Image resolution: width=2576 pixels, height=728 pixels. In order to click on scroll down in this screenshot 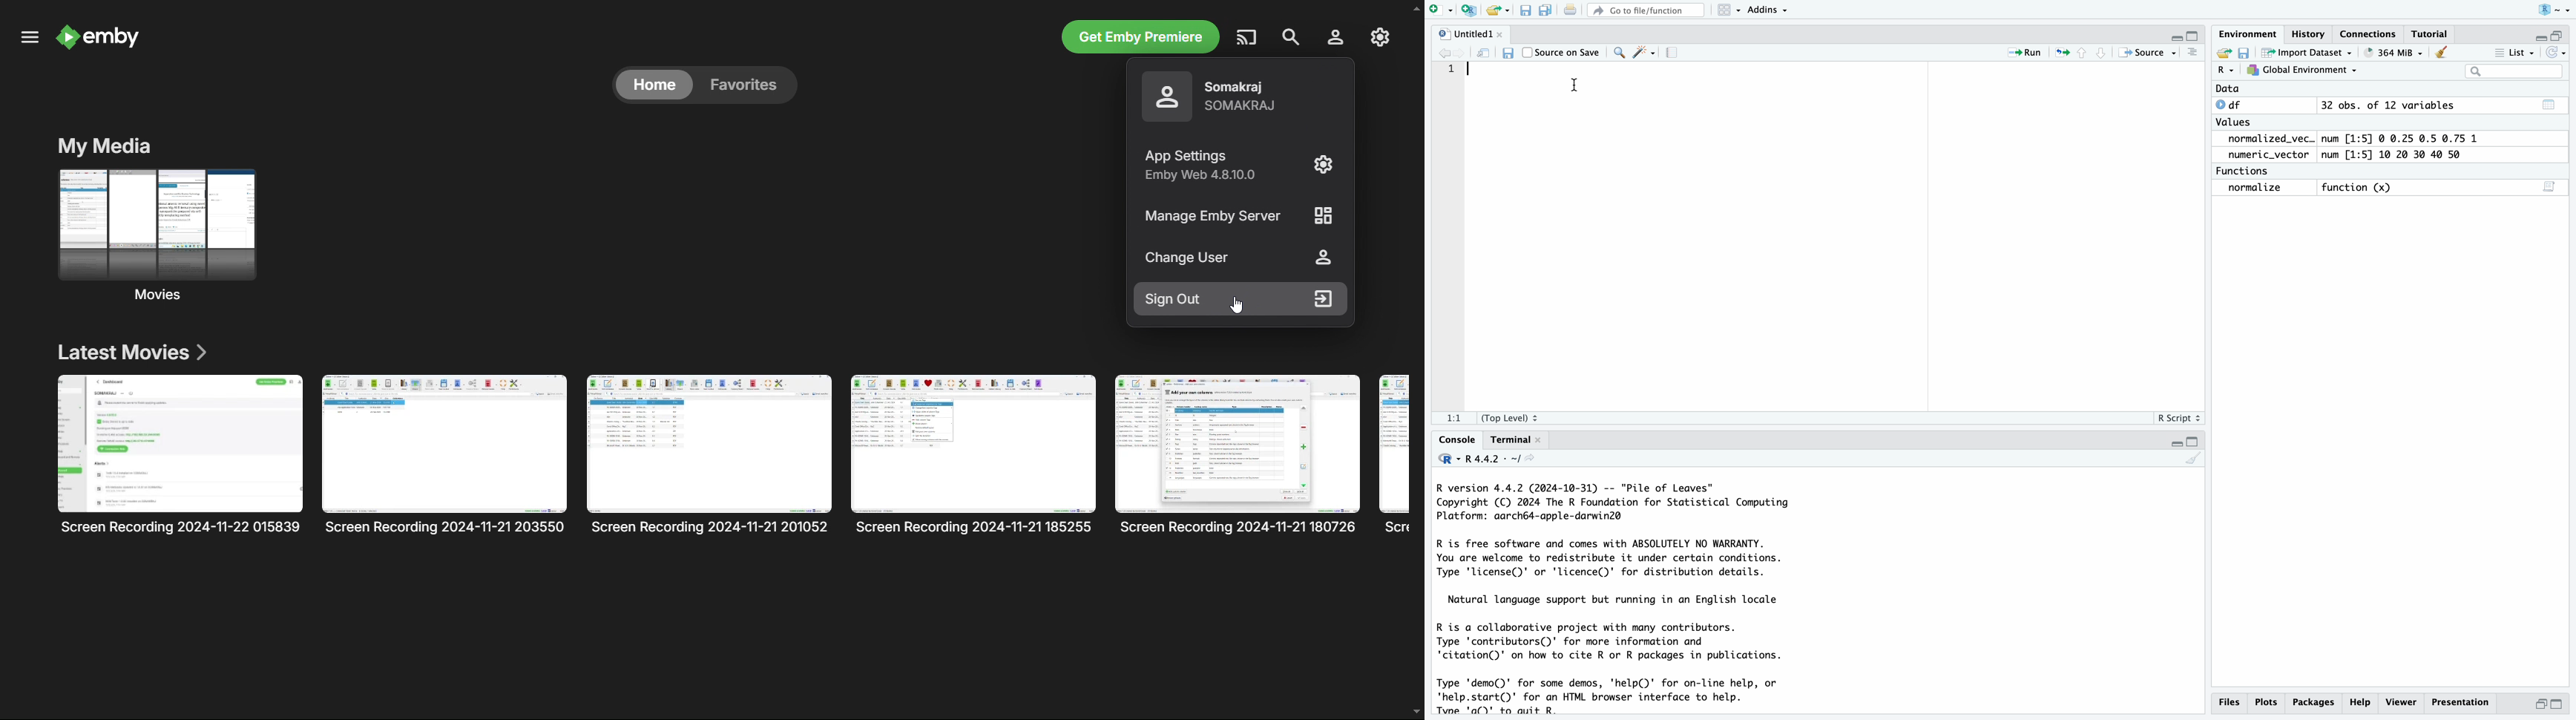, I will do `click(1416, 710)`.